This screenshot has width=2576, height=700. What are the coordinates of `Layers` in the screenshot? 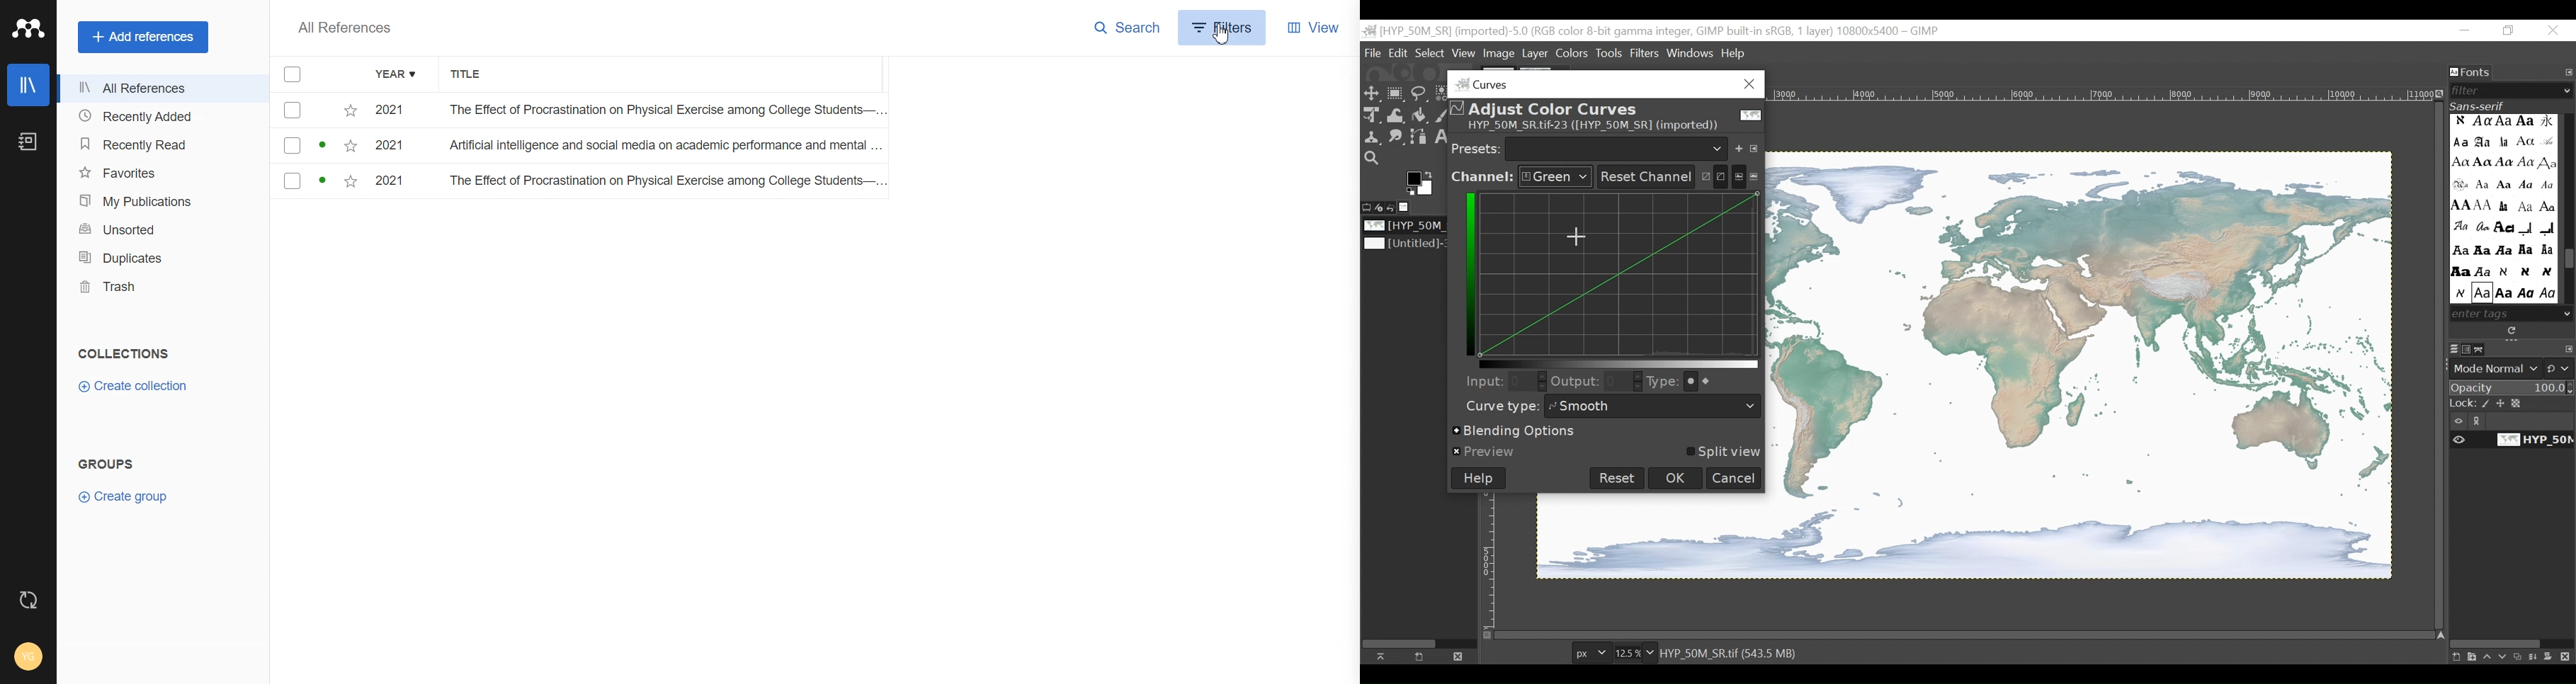 It's located at (2454, 350).